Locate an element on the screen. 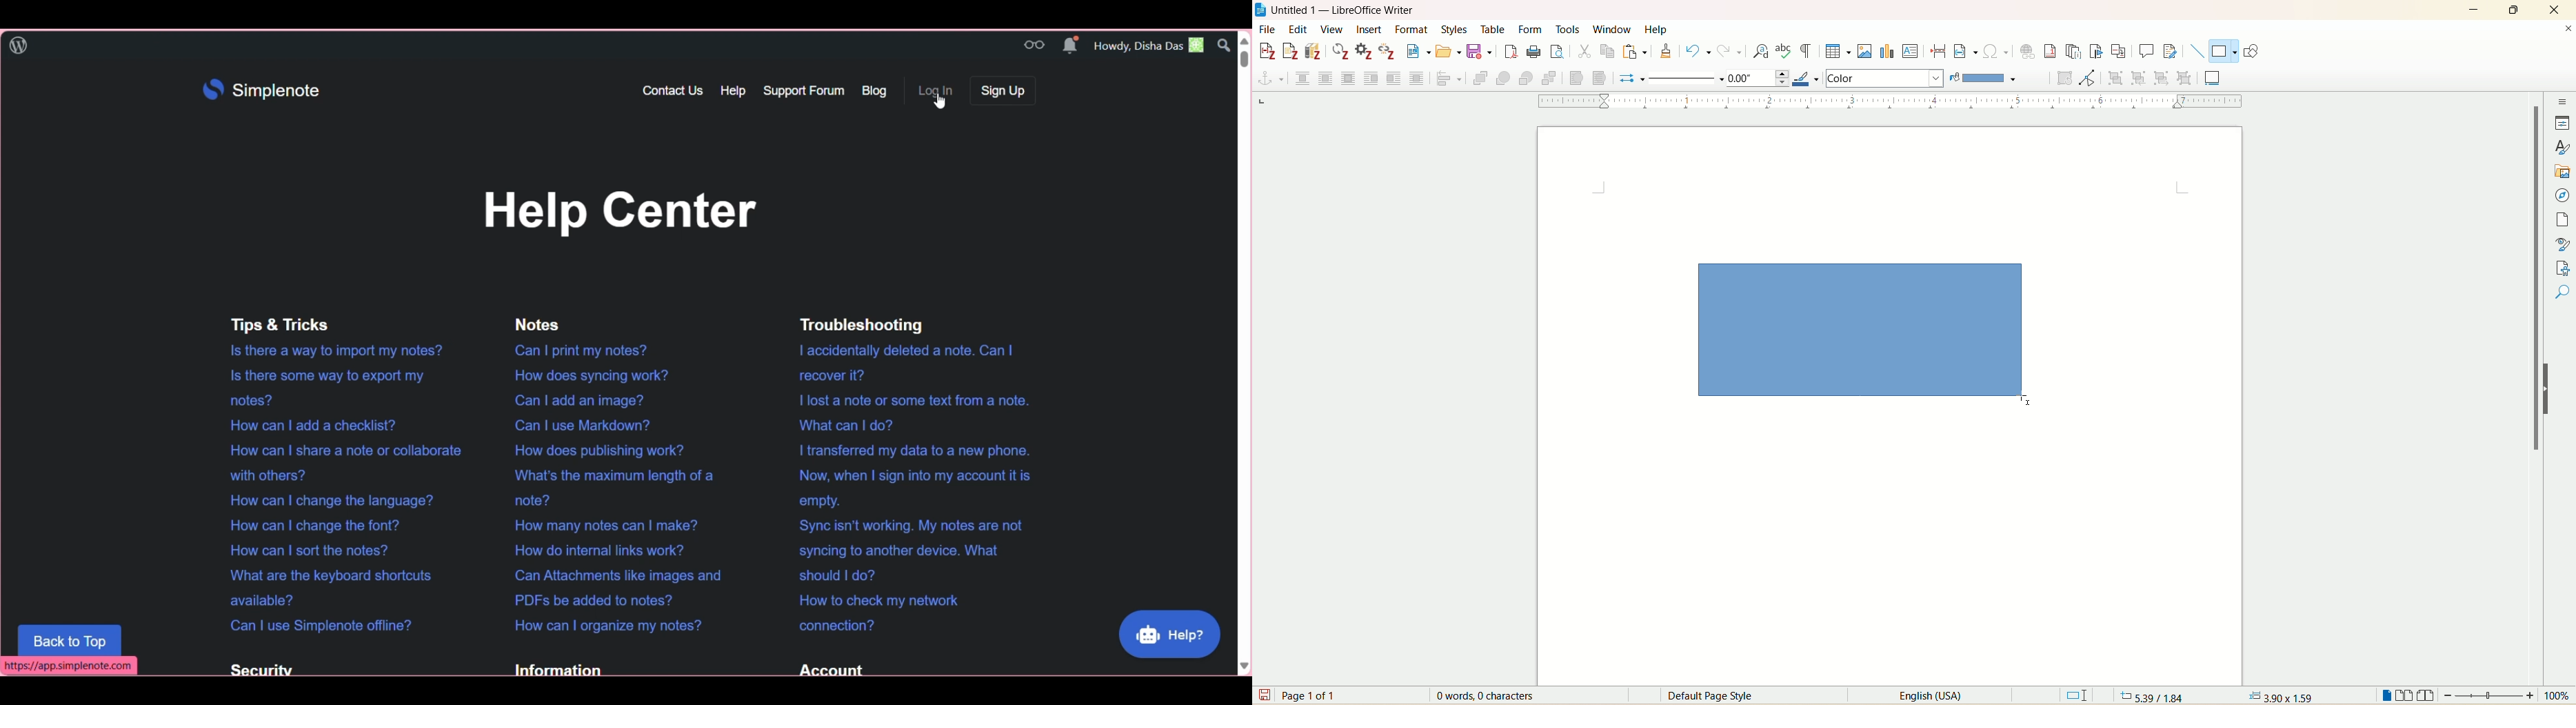 The width and height of the screenshot is (2576, 728). manage changes is located at coordinates (2564, 267).